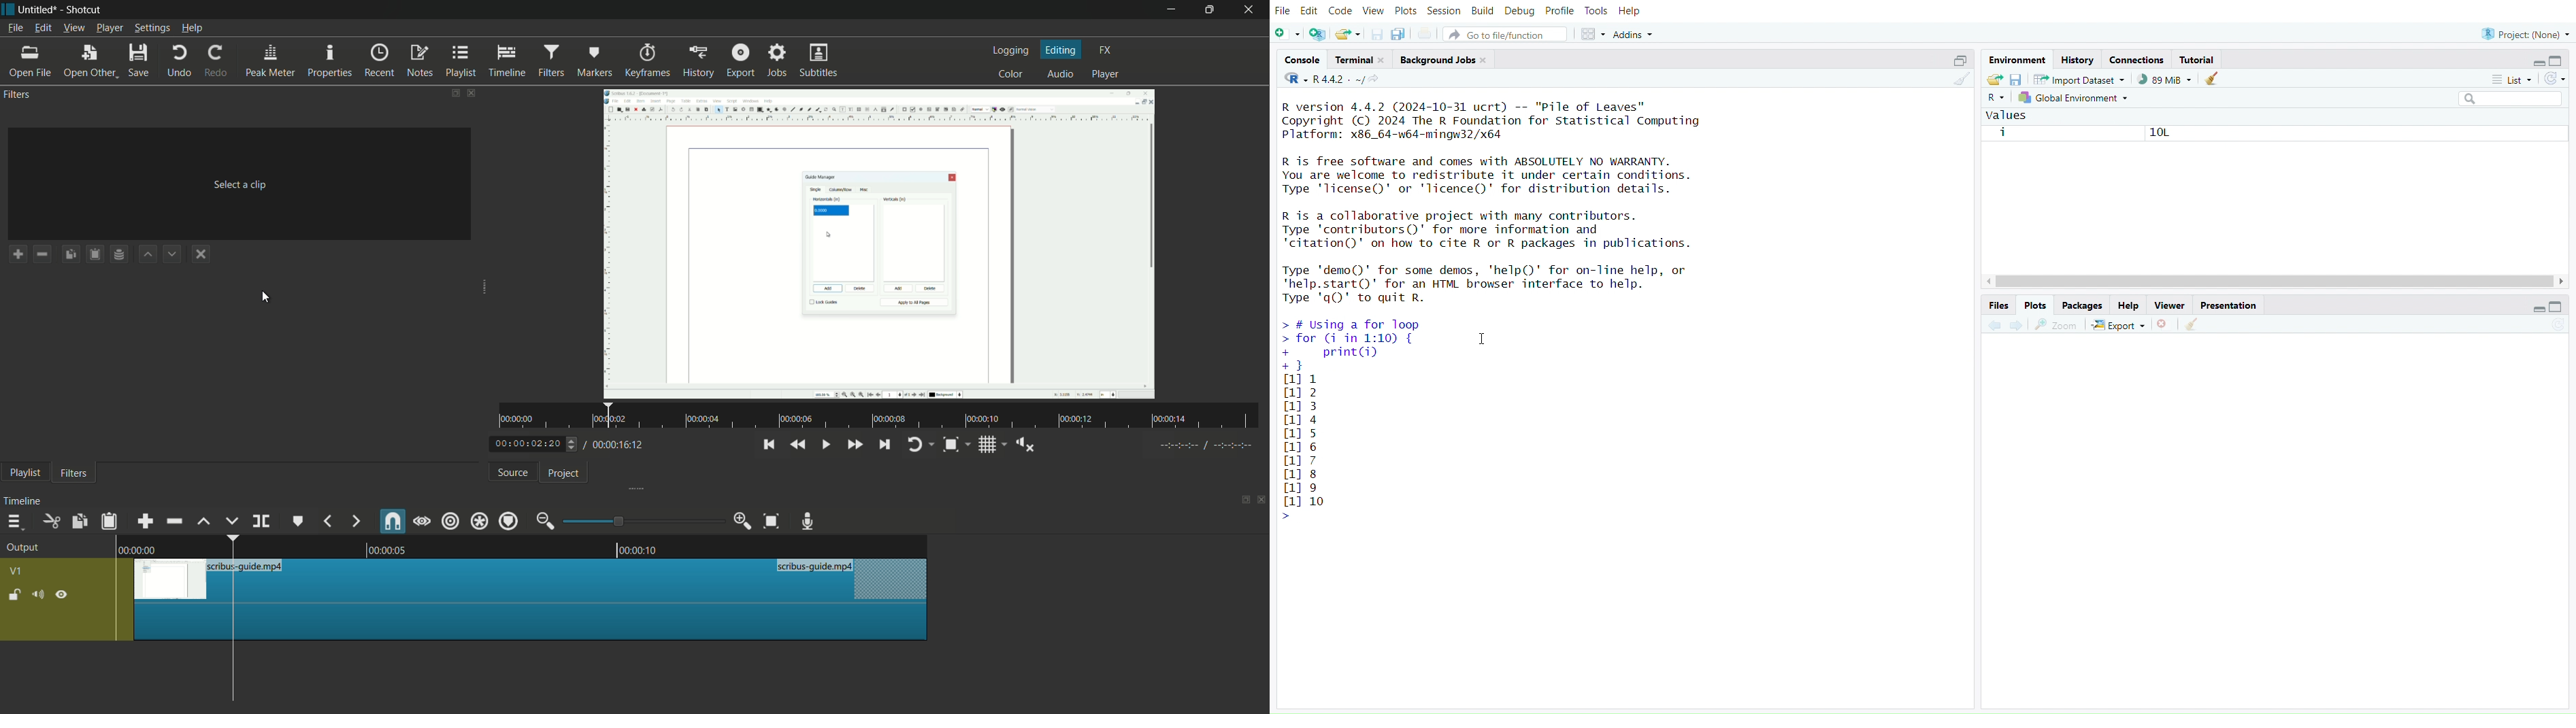 Image resolution: width=2576 pixels, height=728 pixels. Describe the element at coordinates (1373, 11) in the screenshot. I see `view` at that location.